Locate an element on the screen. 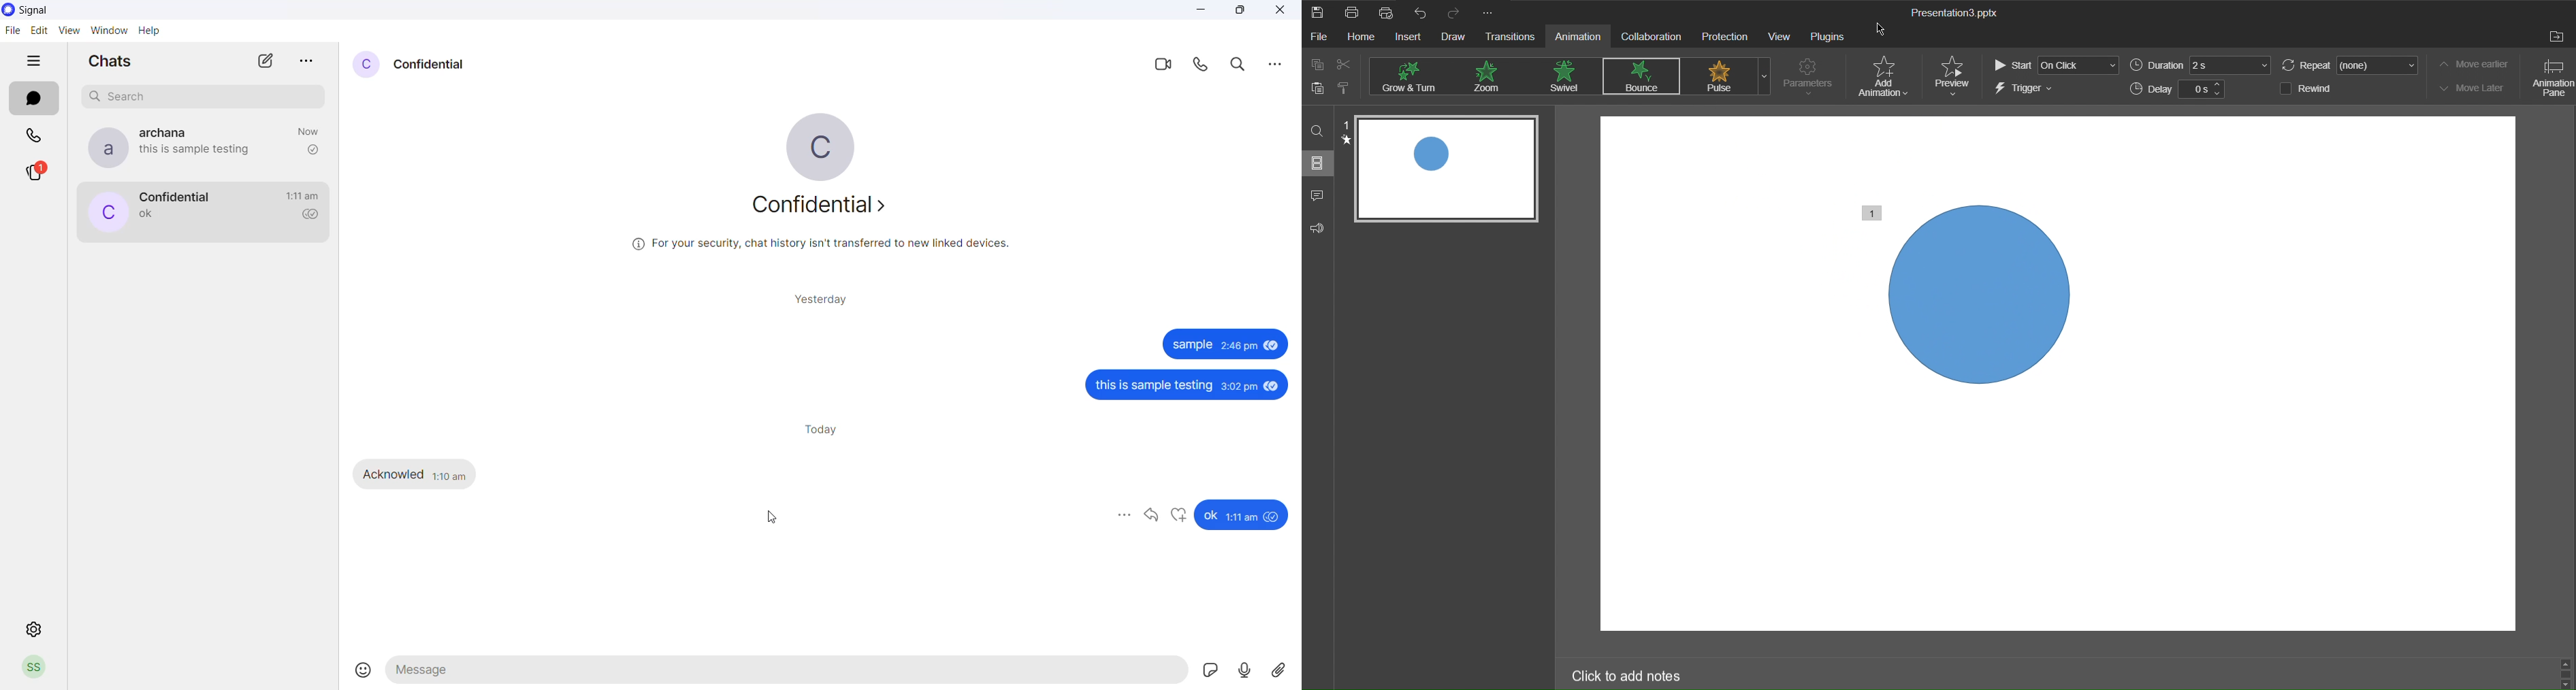 The image size is (2576, 700). Transitions is located at coordinates (1513, 39).